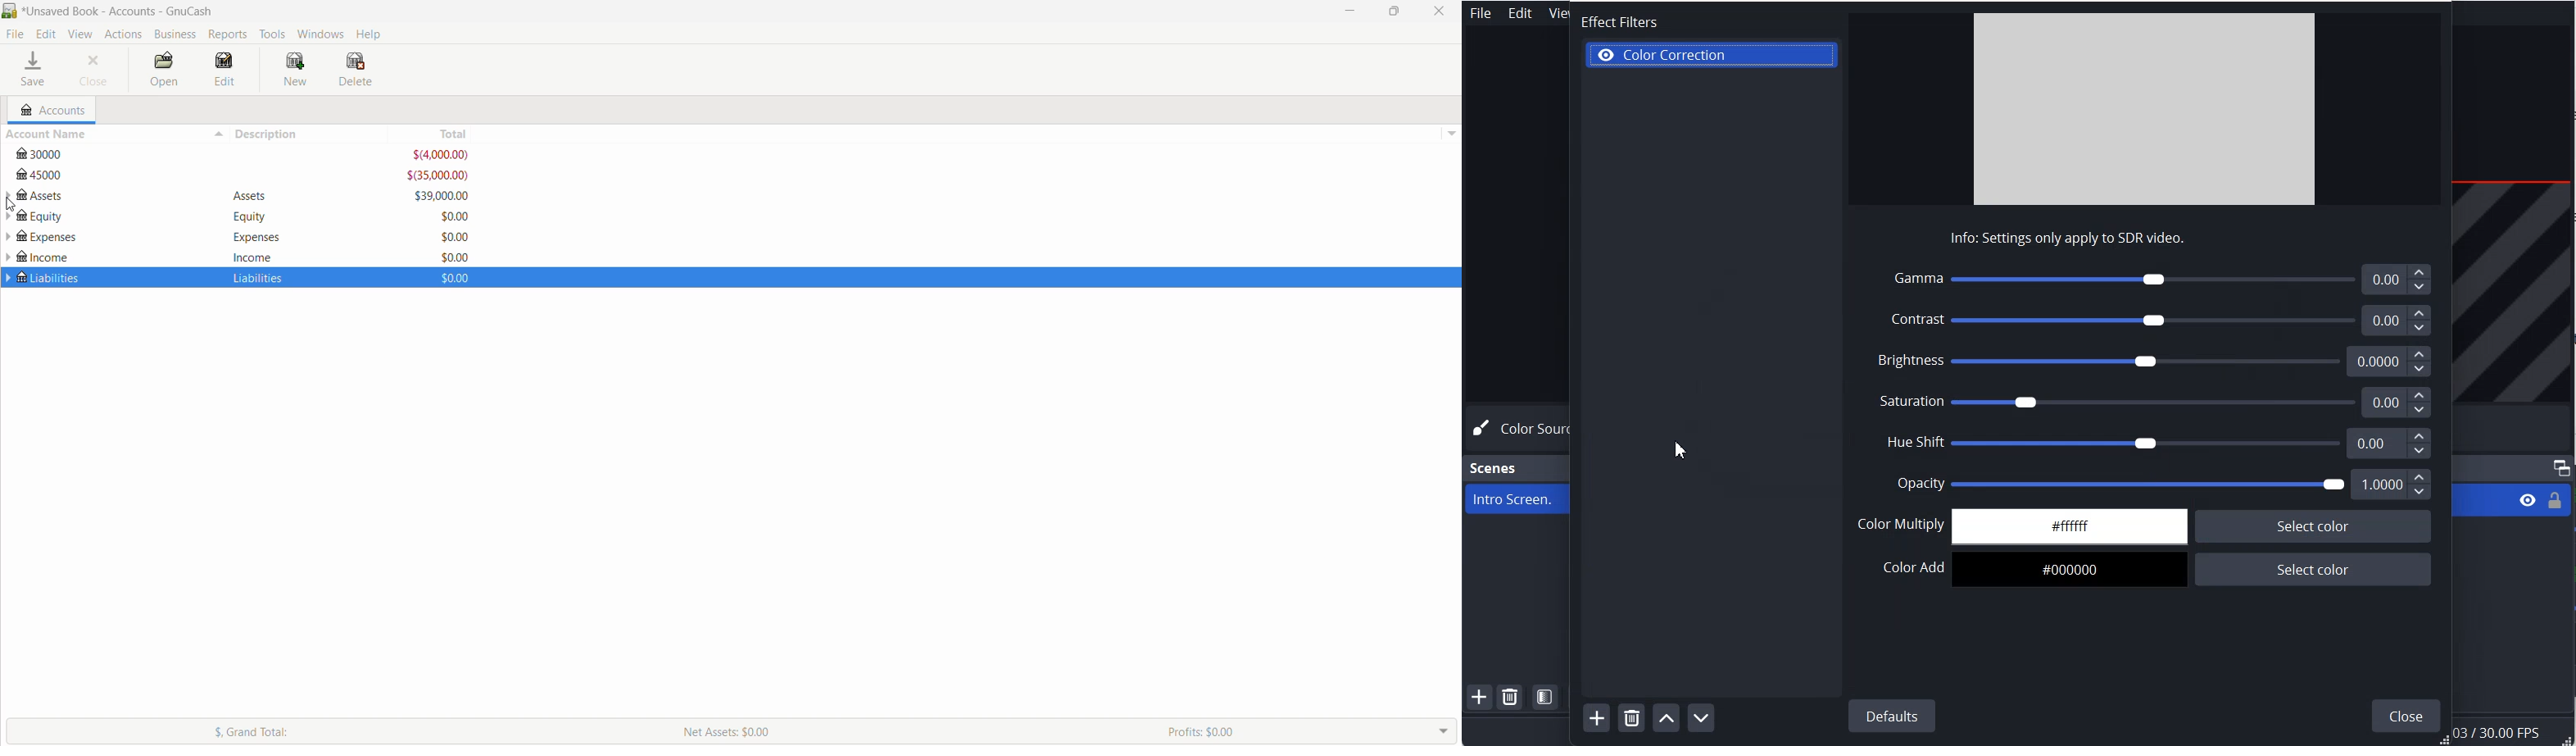 This screenshot has height=756, width=2576. Describe the element at coordinates (263, 256) in the screenshot. I see `Income` at that location.